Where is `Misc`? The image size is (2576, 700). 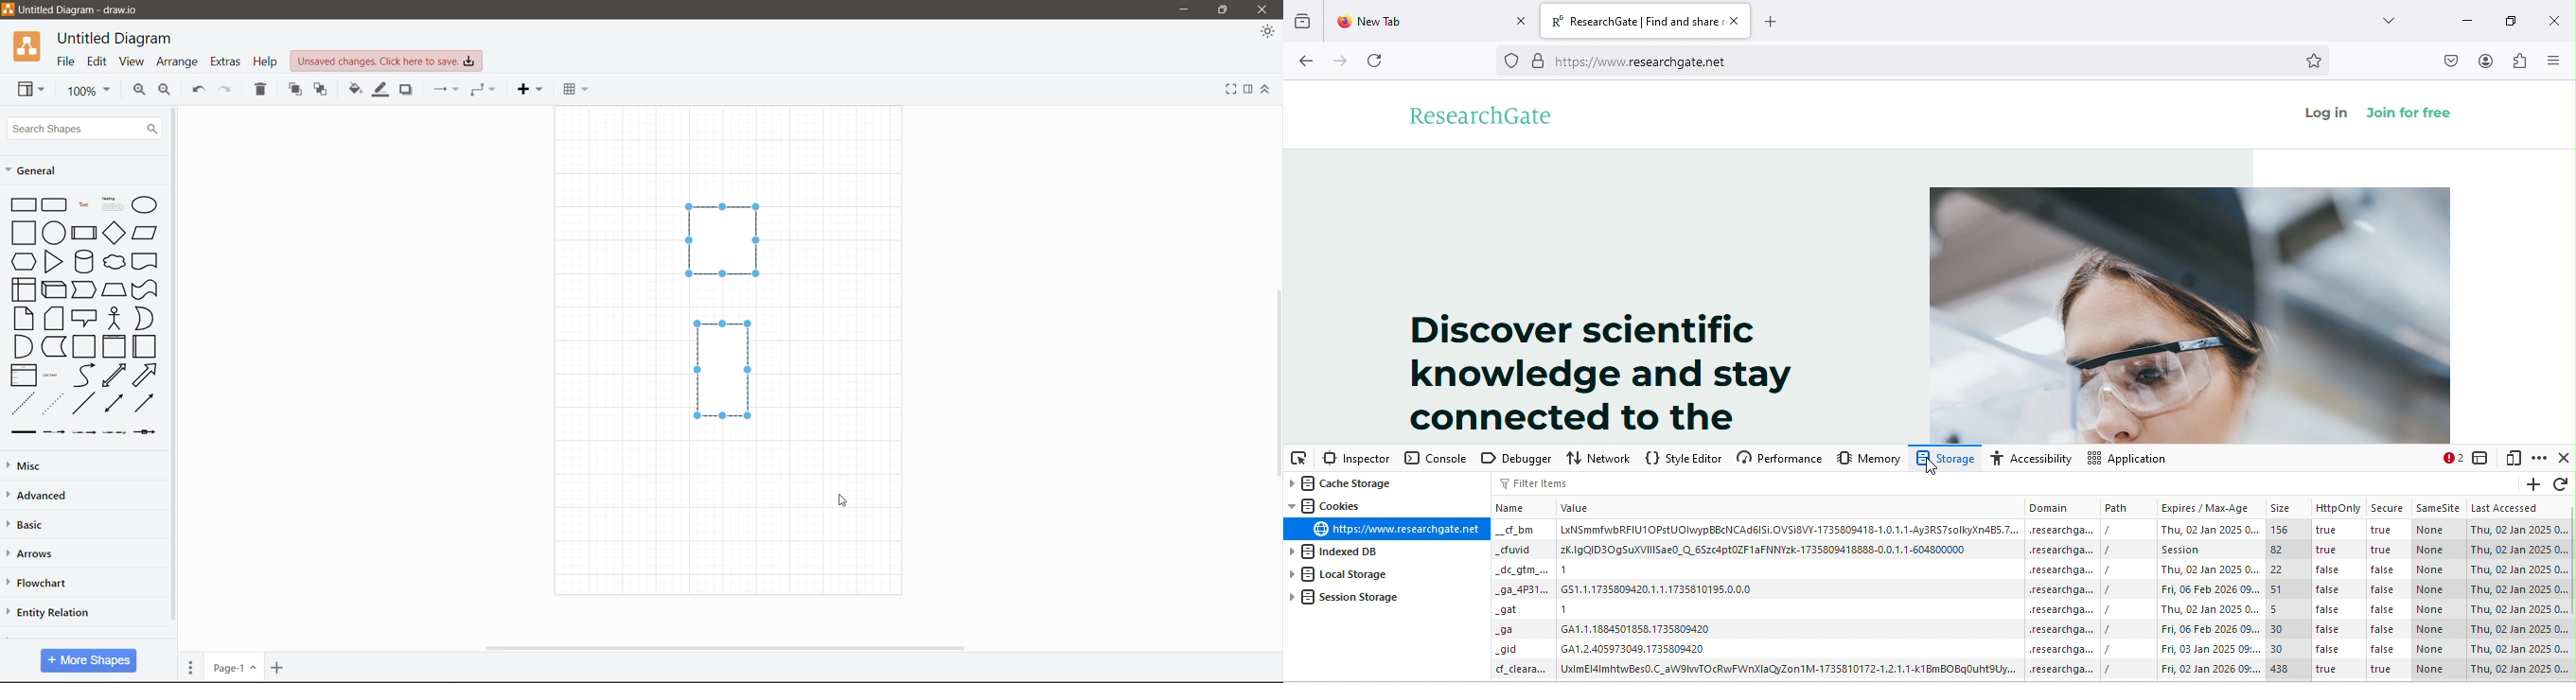
Misc is located at coordinates (29, 467).